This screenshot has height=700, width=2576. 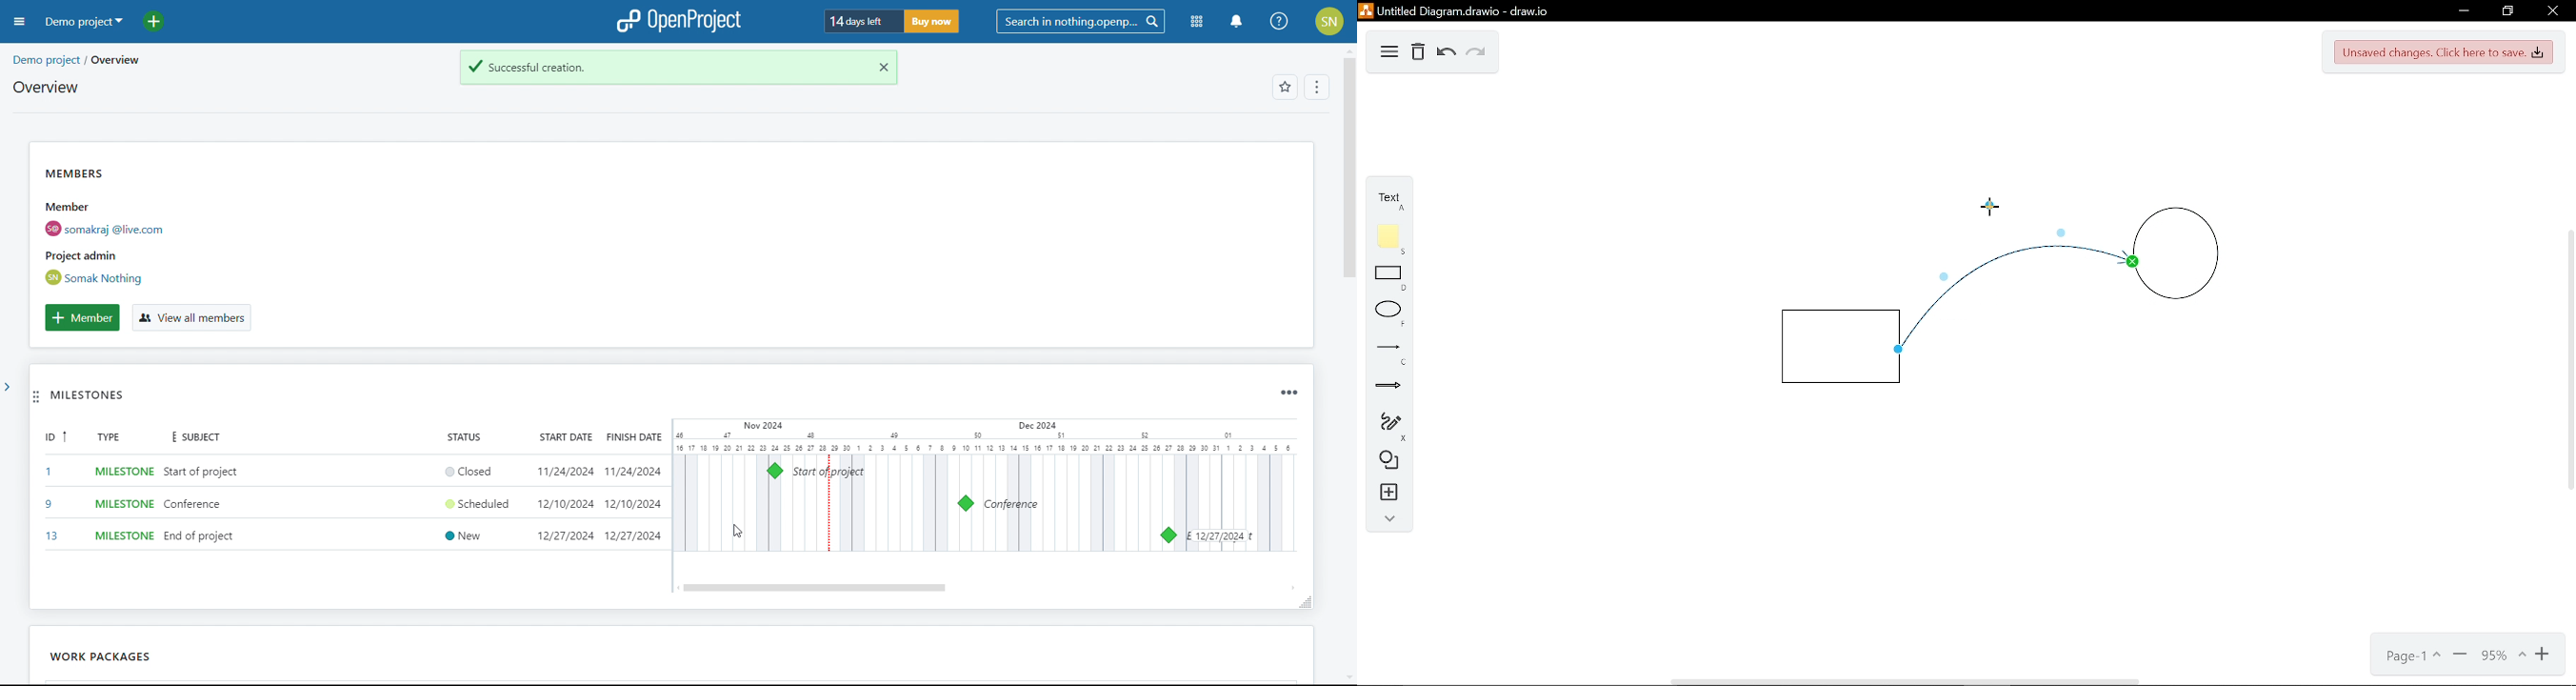 What do you see at coordinates (197, 439) in the screenshot?
I see `subject` at bounding box center [197, 439].